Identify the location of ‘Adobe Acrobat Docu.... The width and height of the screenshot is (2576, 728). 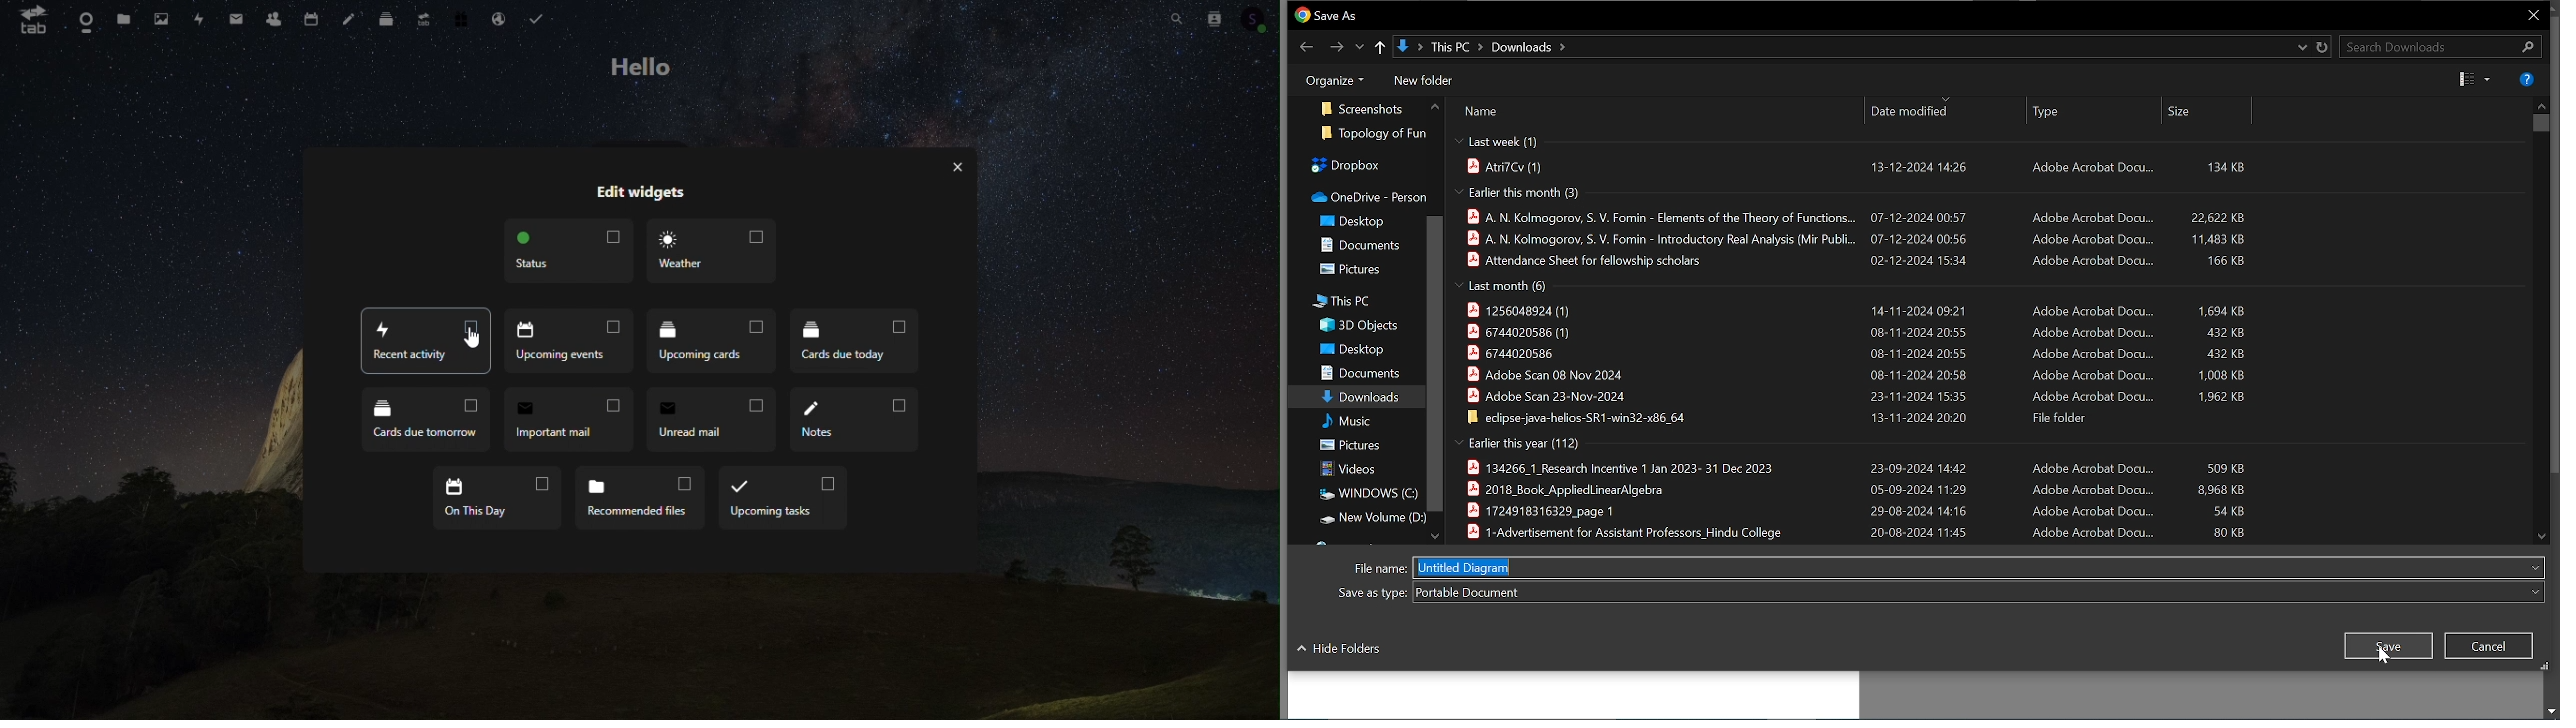
(2087, 262).